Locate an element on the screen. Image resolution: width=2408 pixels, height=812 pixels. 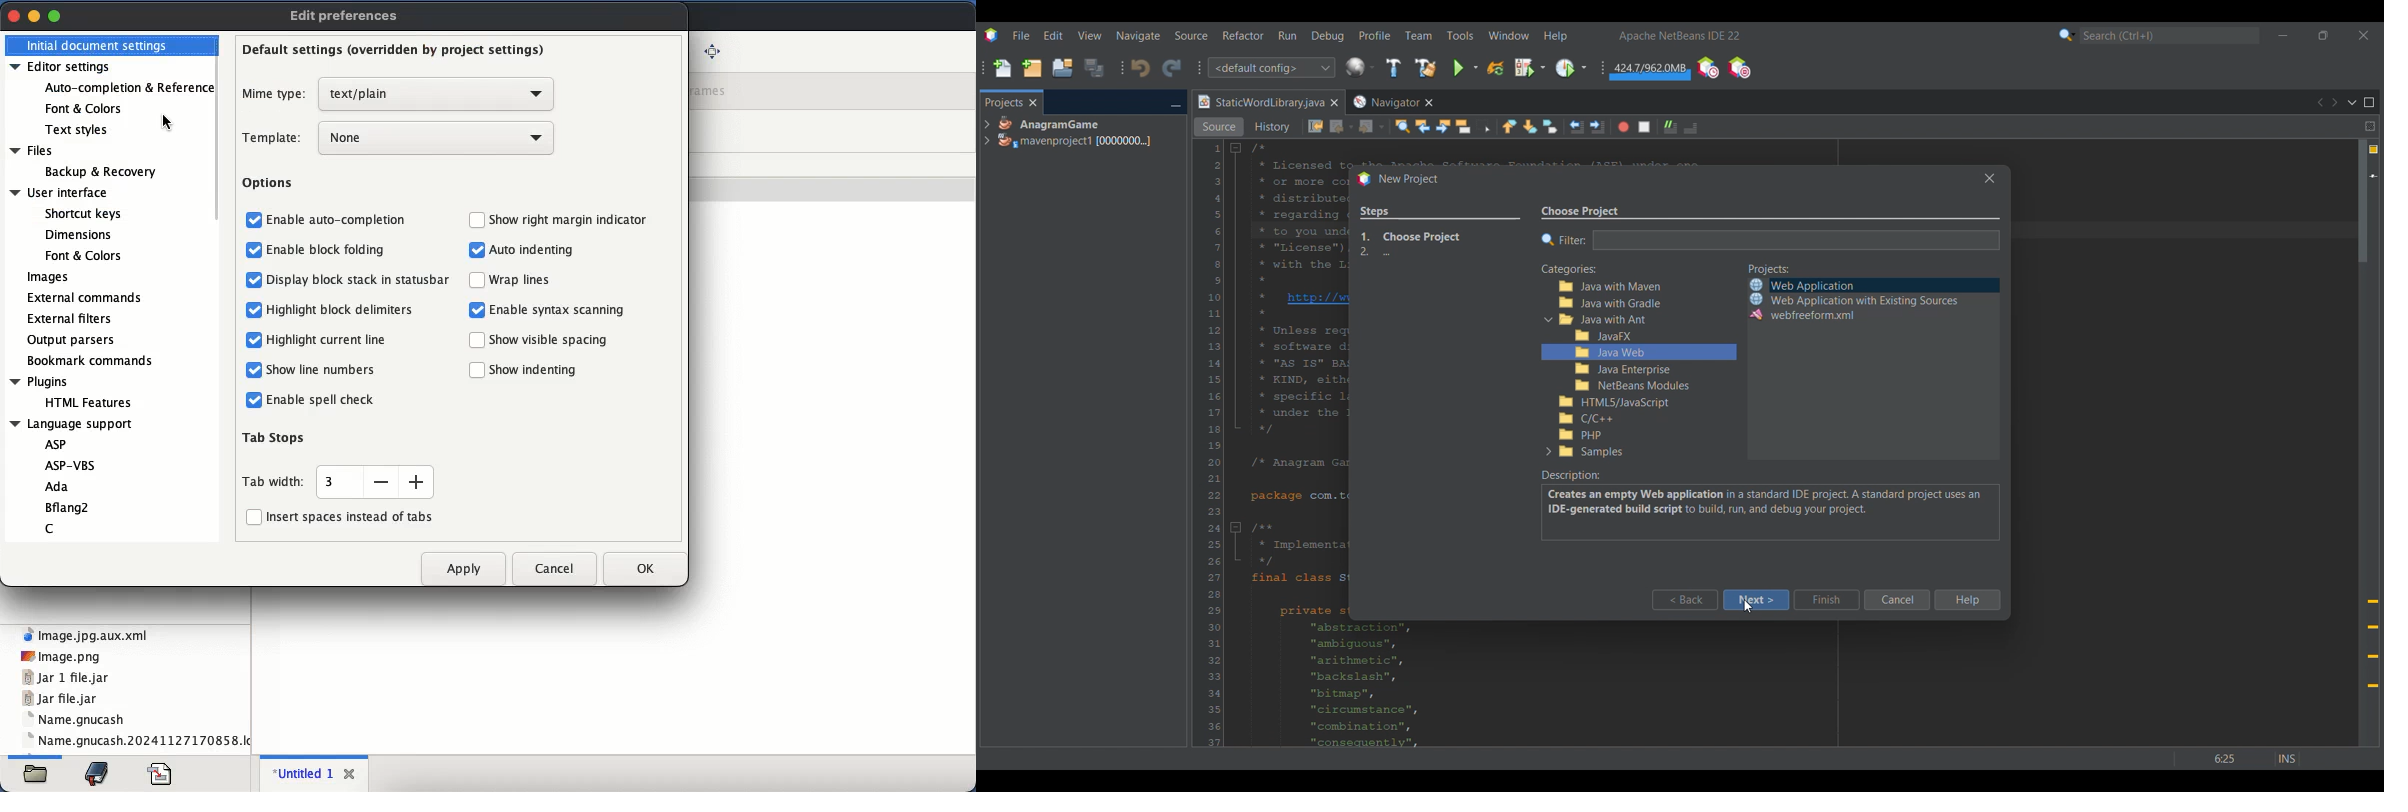
Undo is located at coordinates (1140, 68).